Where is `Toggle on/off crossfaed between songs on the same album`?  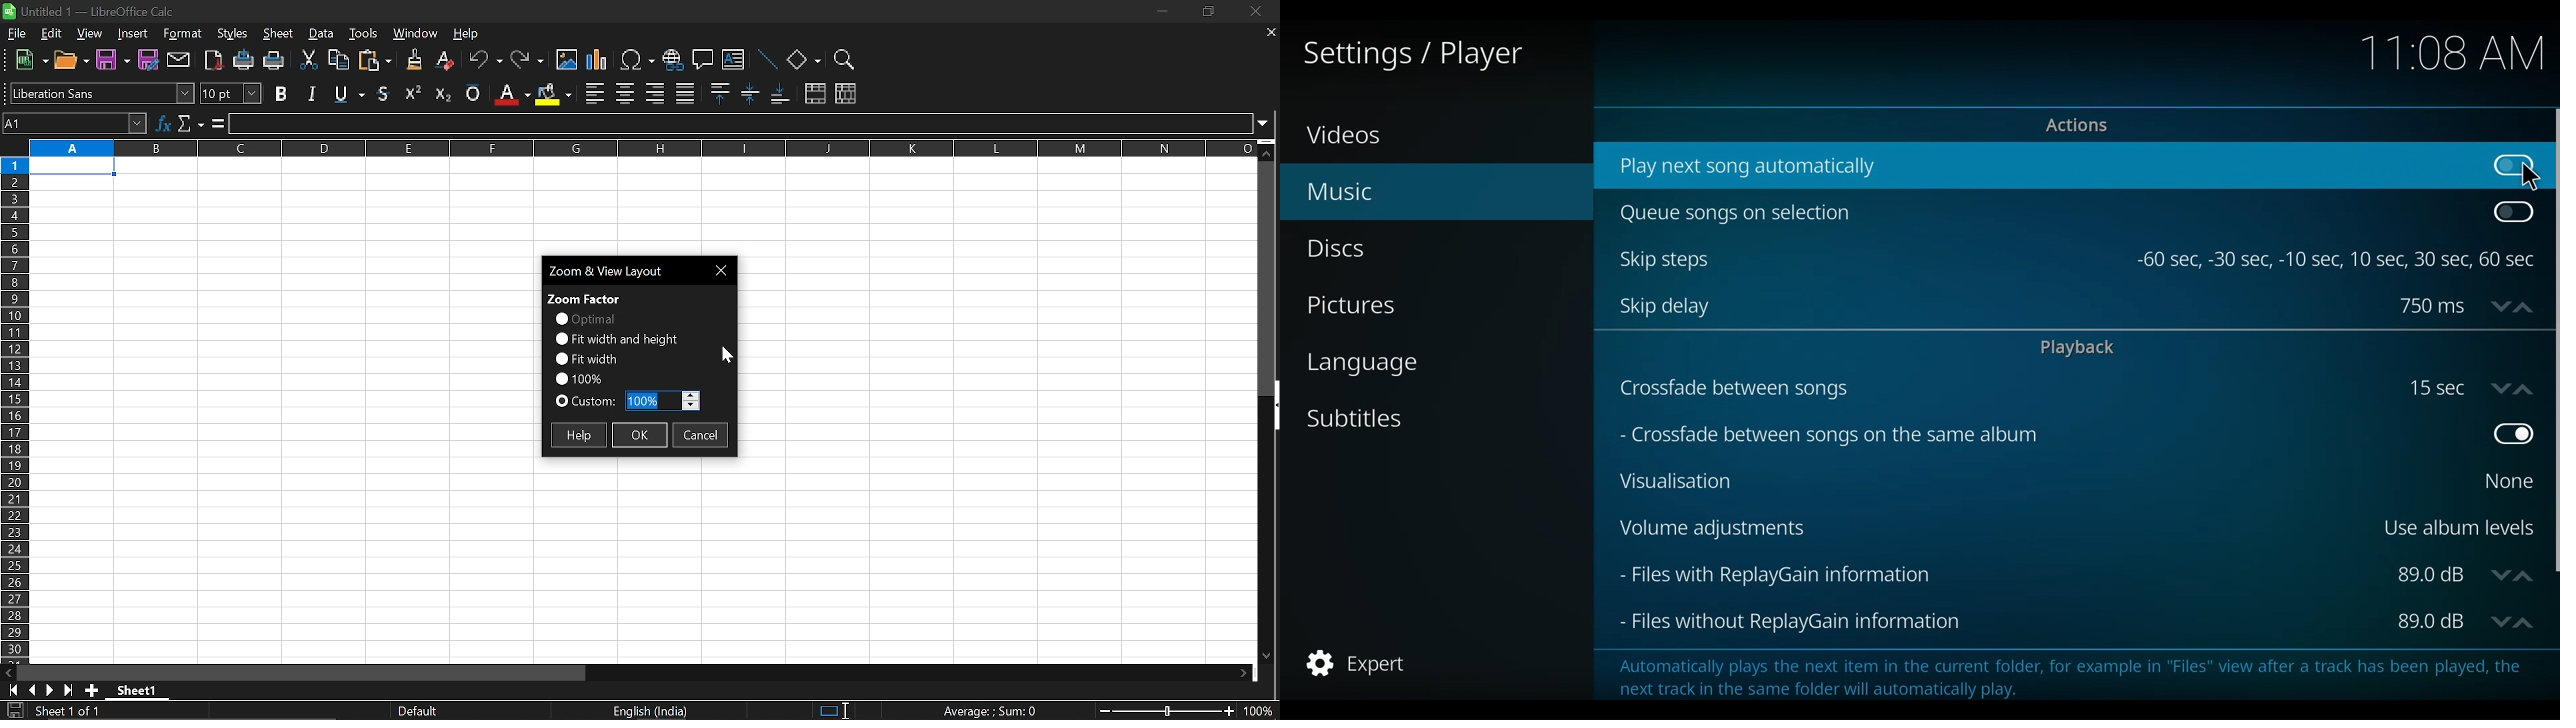 Toggle on/off crossfaed between songs on the same album is located at coordinates (2510, 435).